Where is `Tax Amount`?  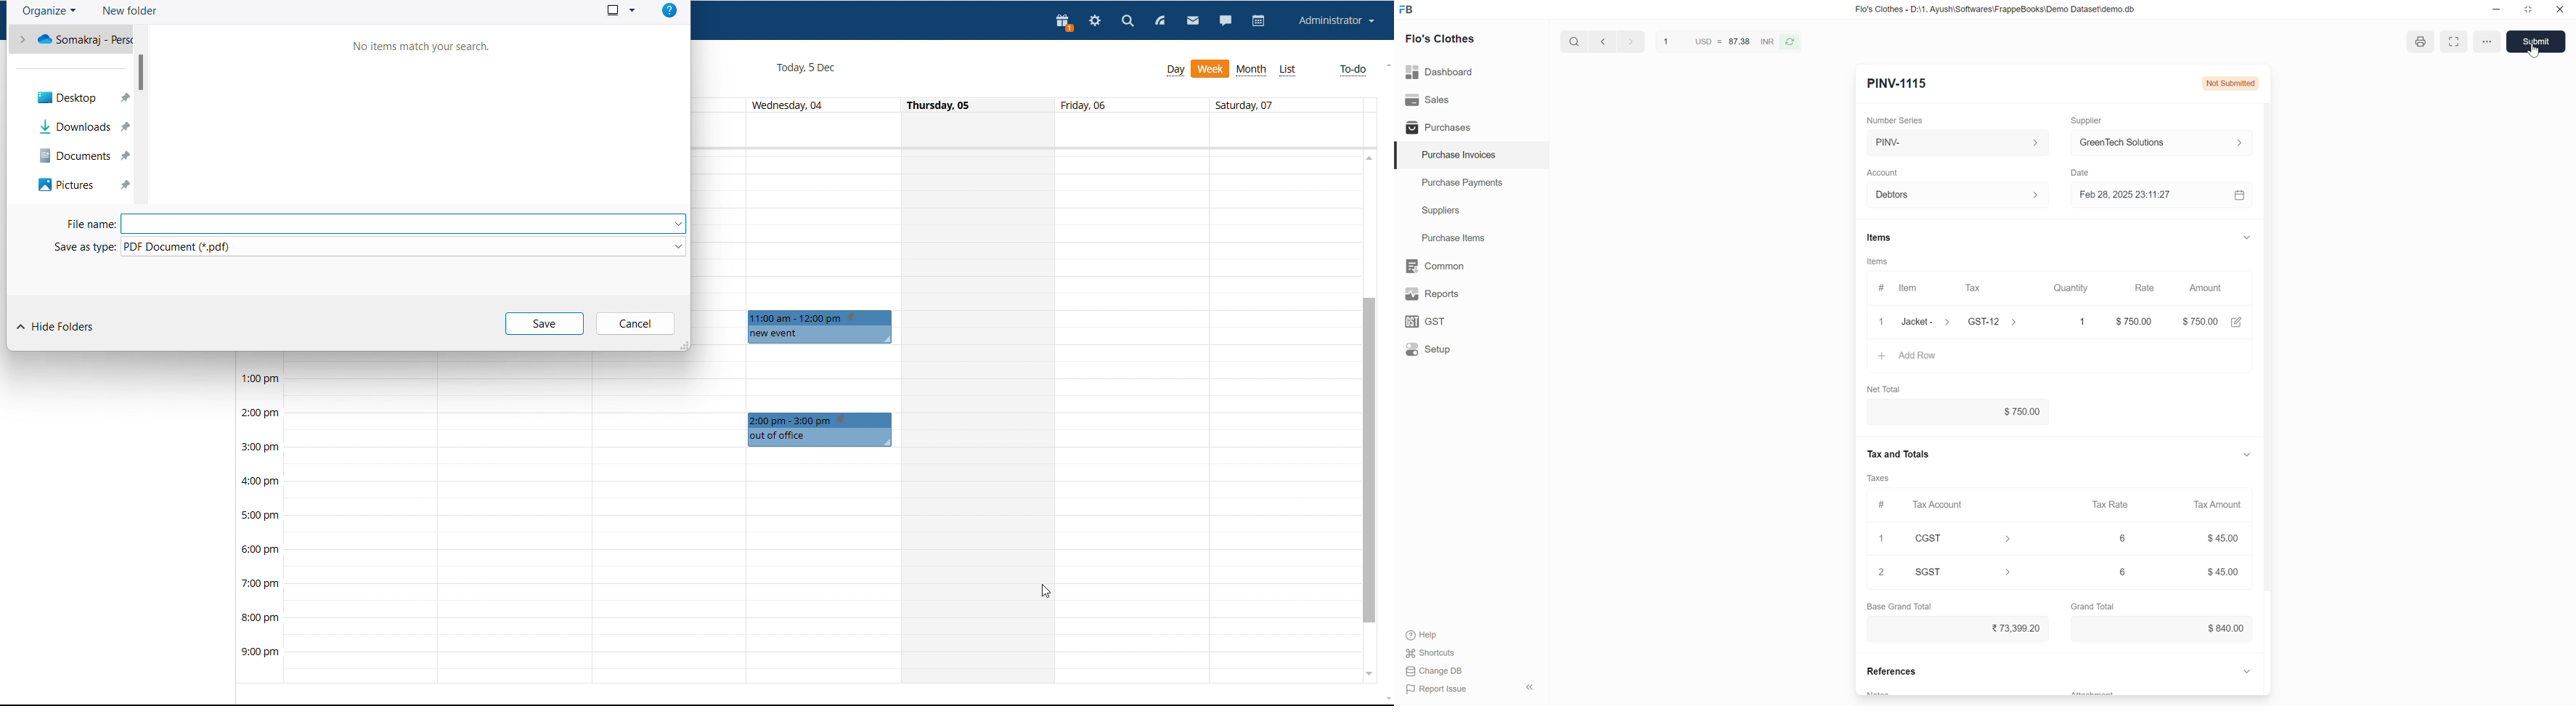 Tax Amount is located at coordinates (2219, 505).